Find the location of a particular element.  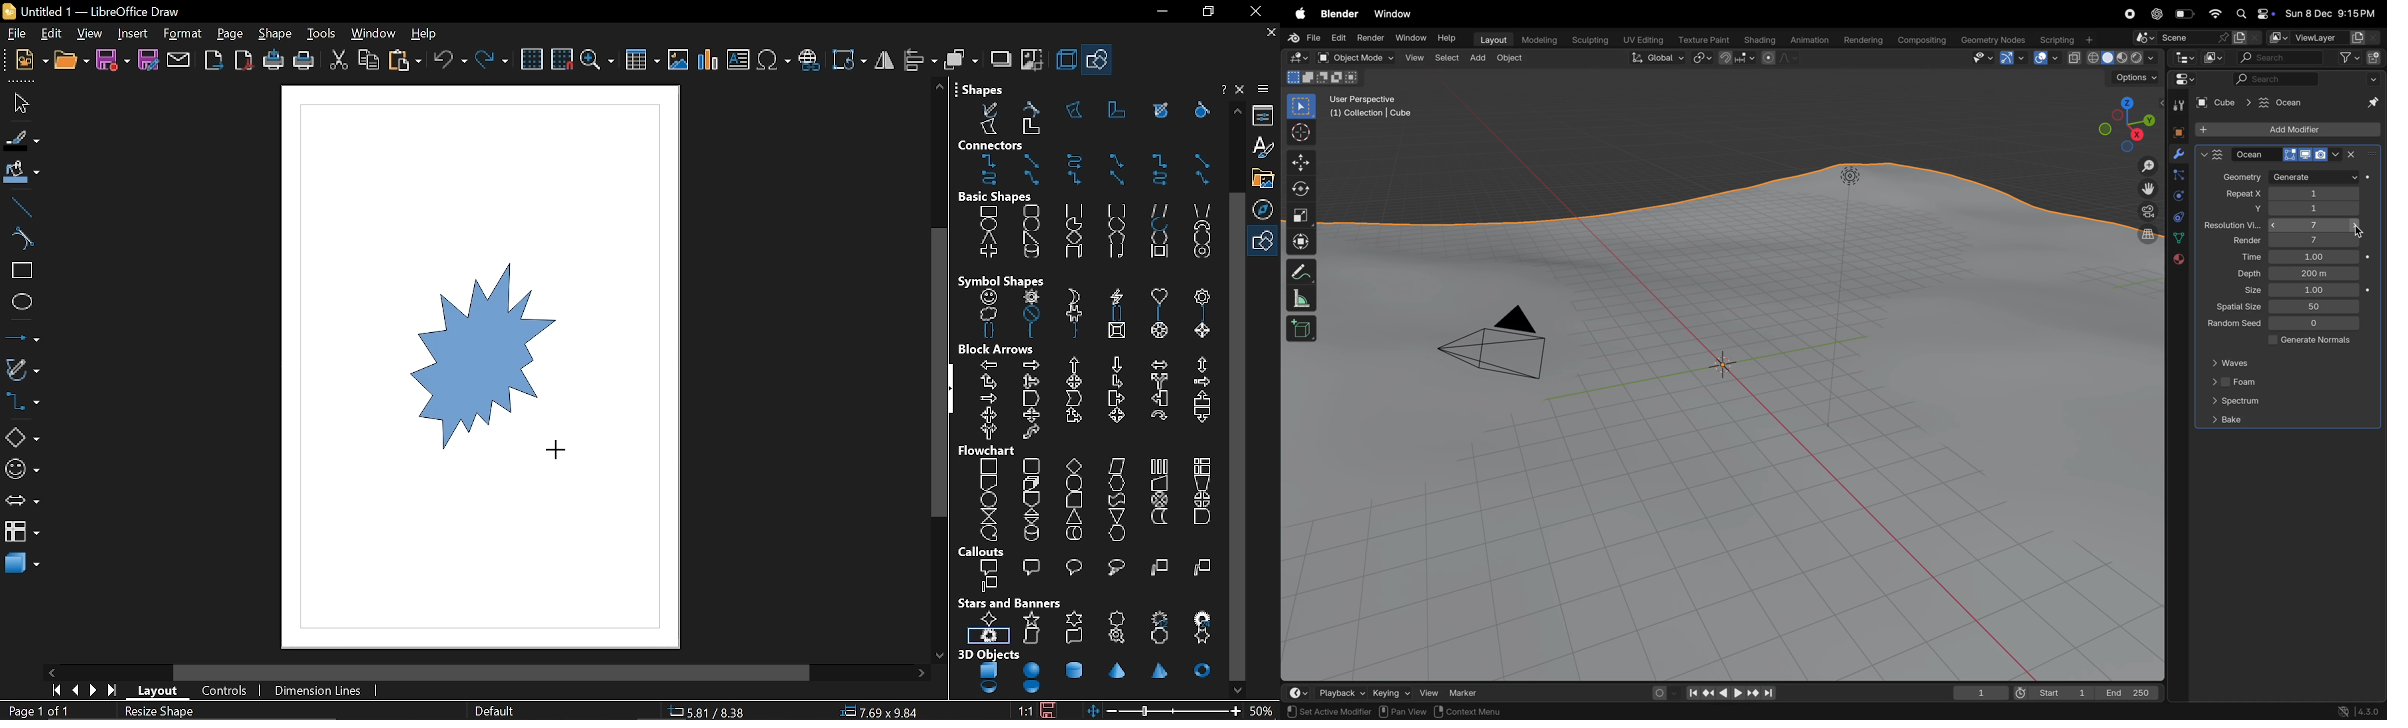

1 is located at coordinates (2316, 211).